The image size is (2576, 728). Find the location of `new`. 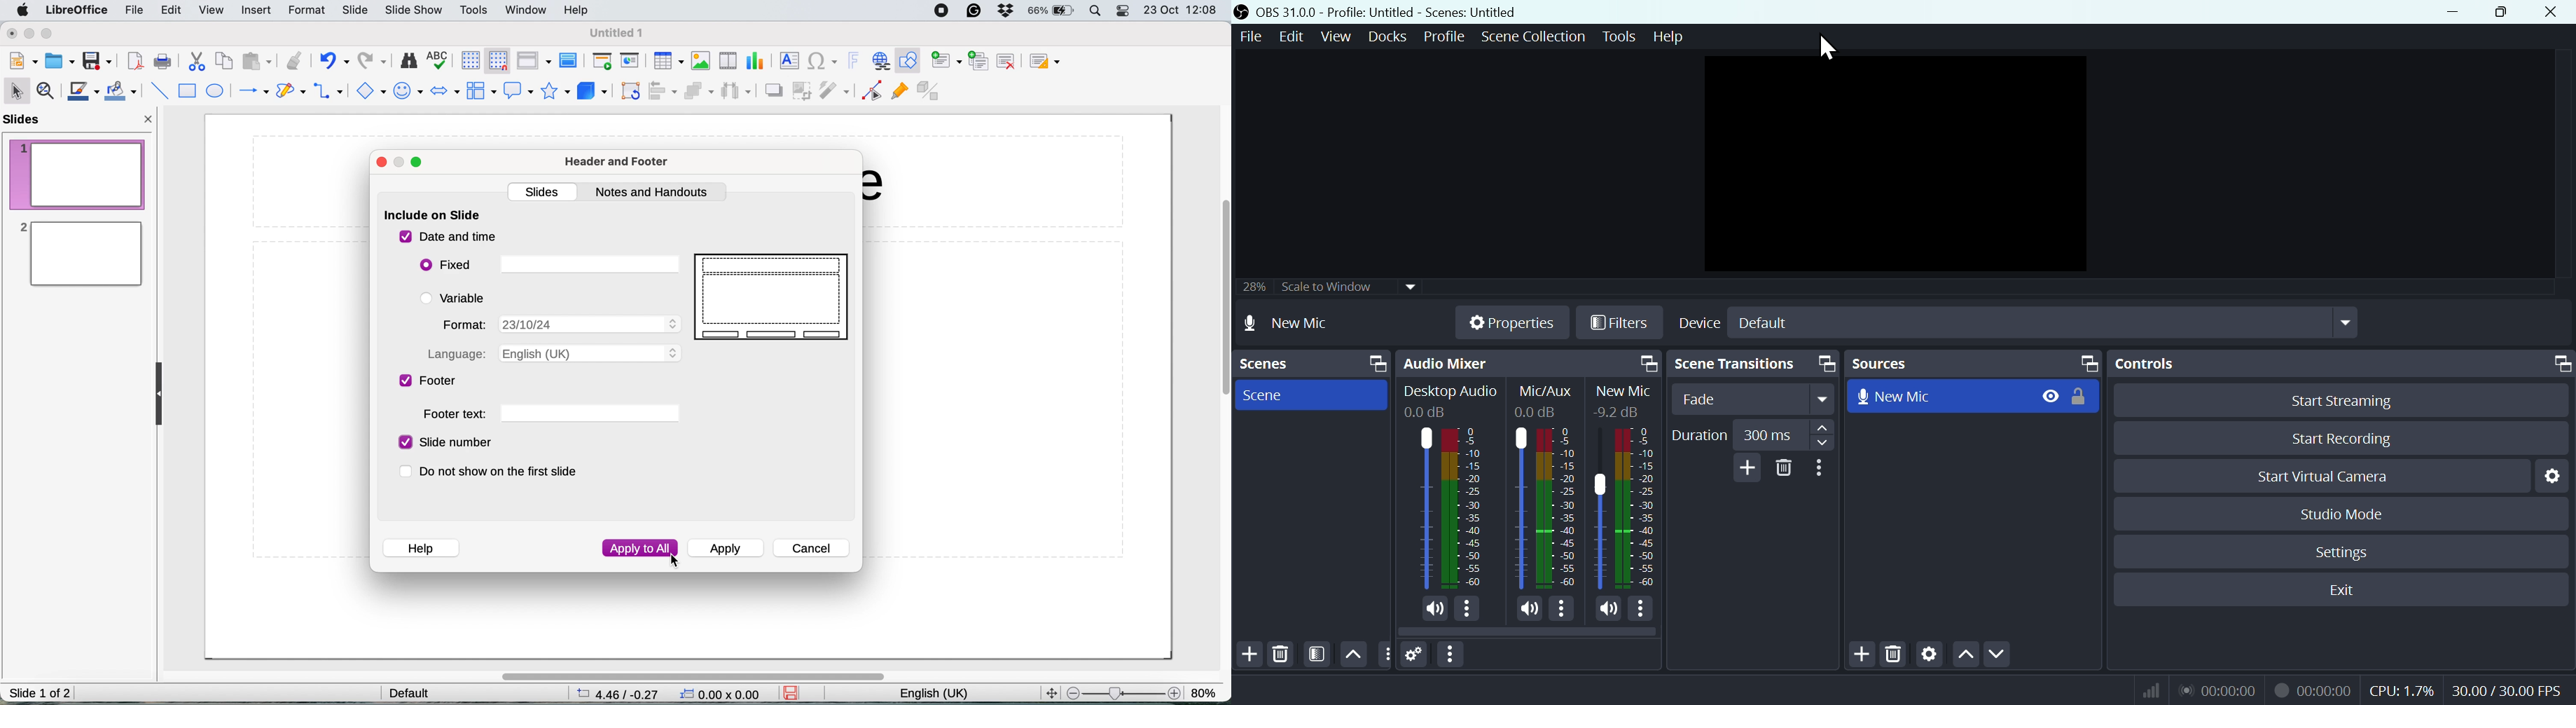

new is located at coordinates (24, 61).